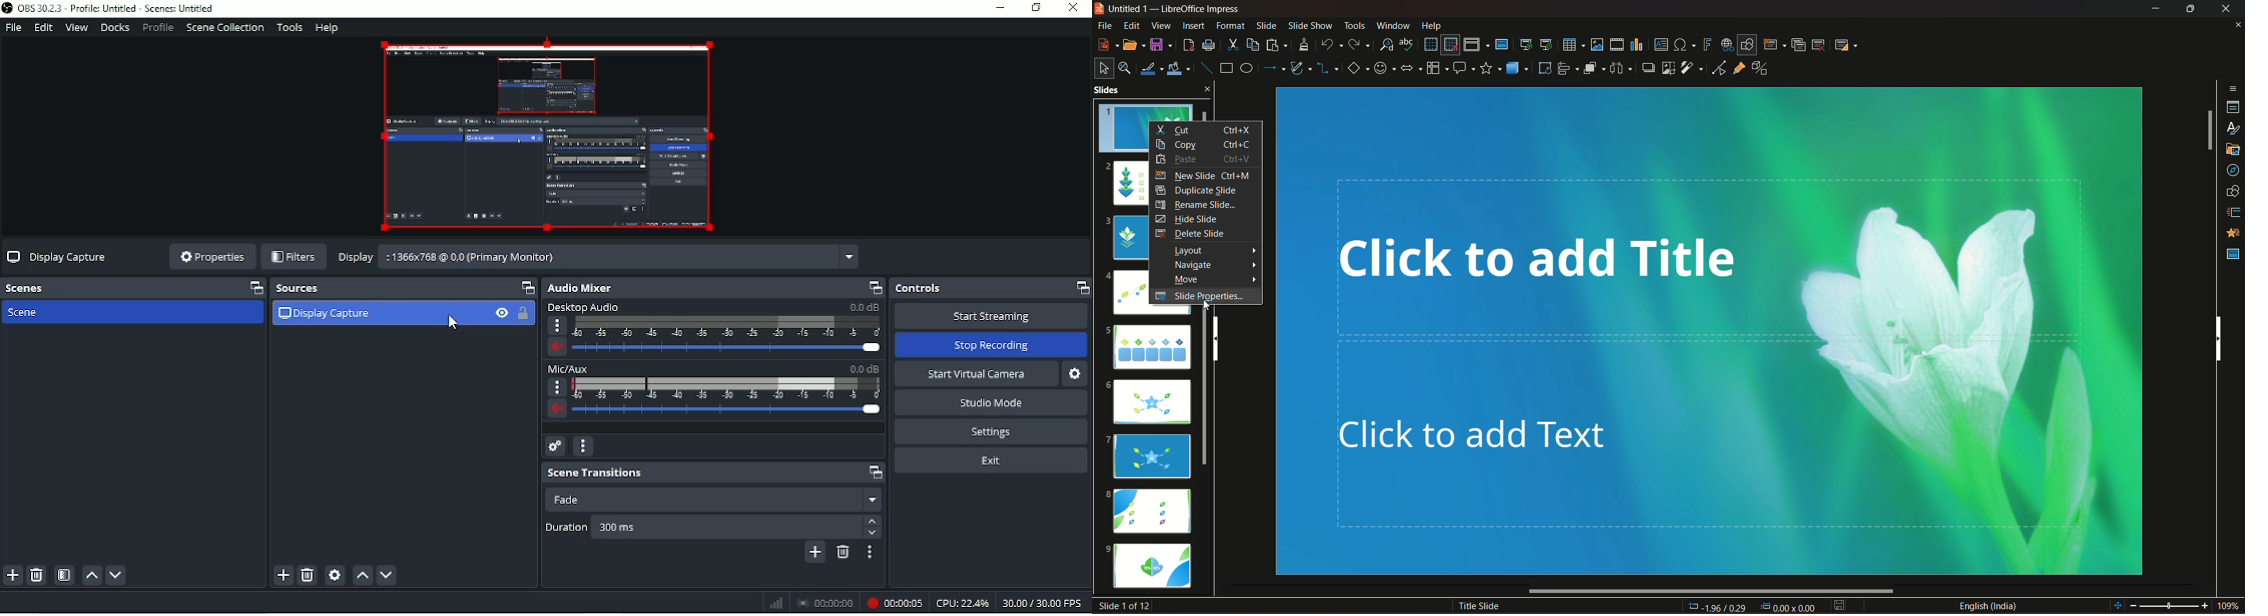 The image size is (2268, 616). Describe the element at coordinates (353, 260) in the screenshot. I see `Display` at that location.